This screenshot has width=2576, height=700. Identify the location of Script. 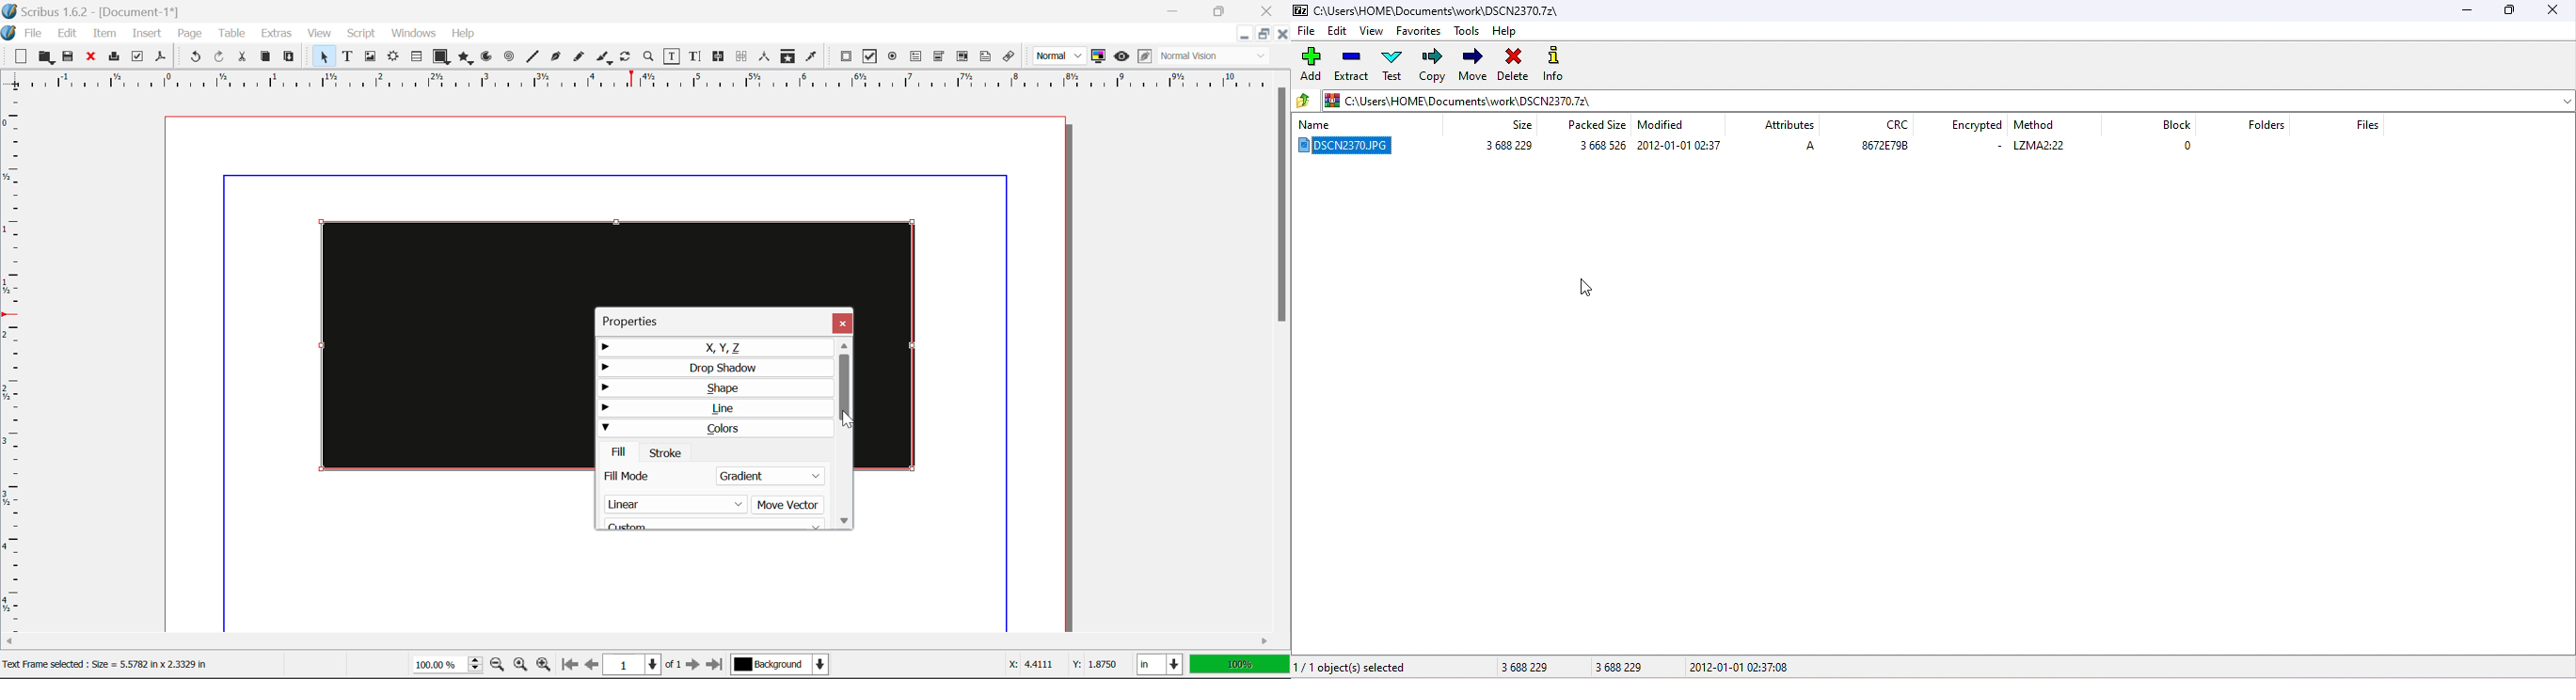
(362, 34).